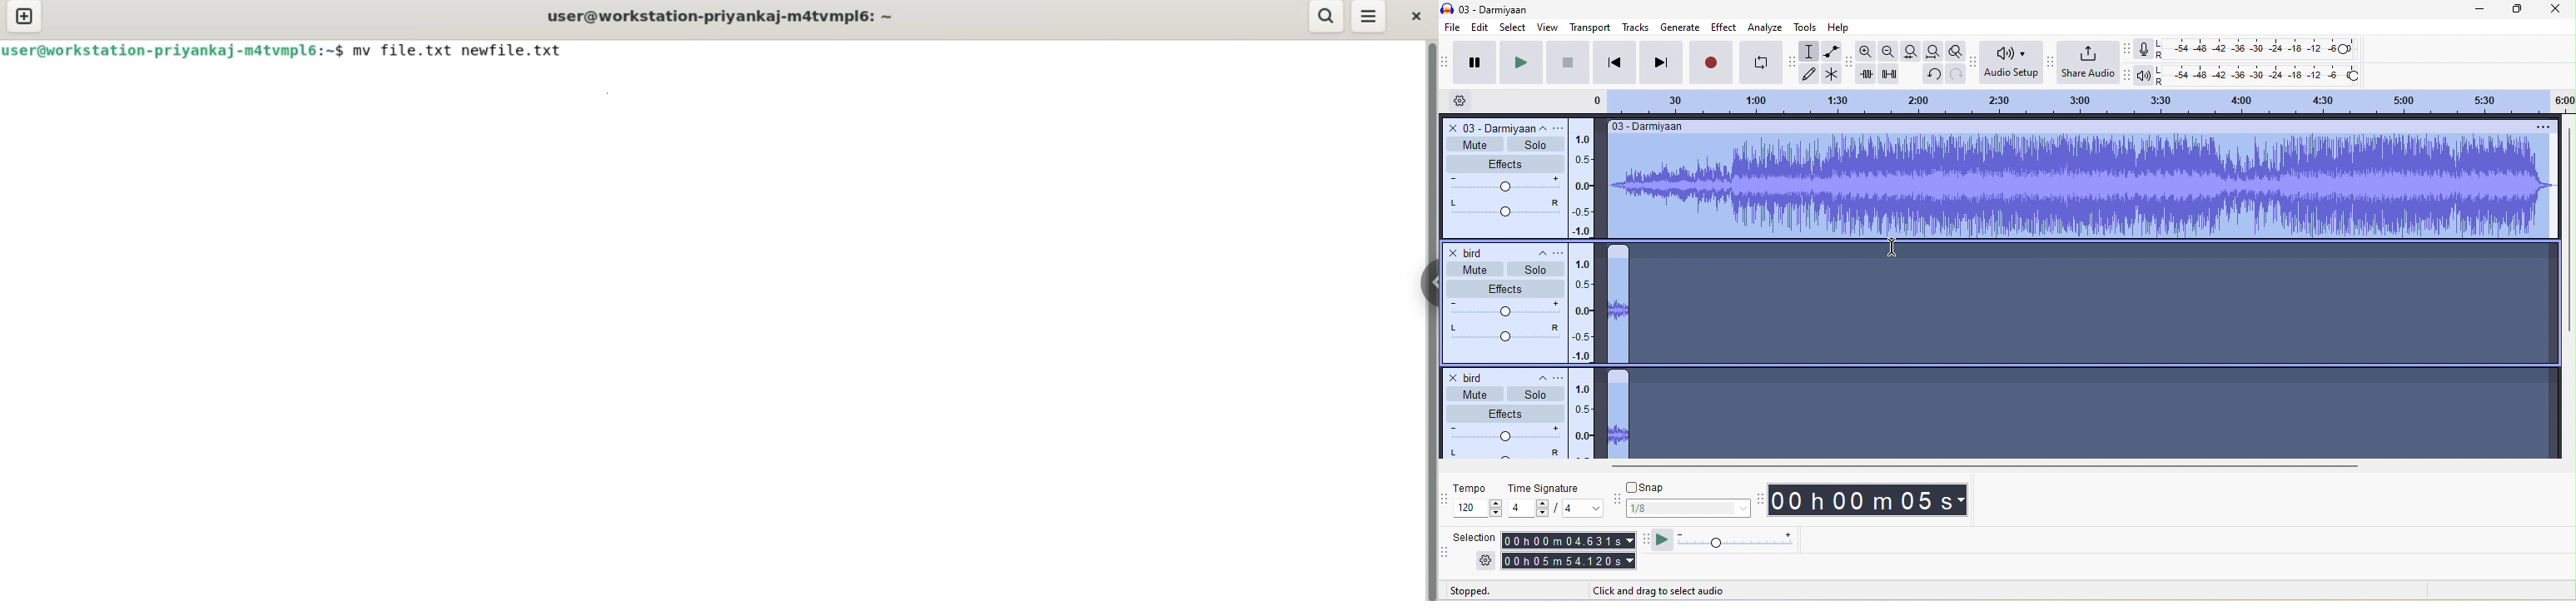 This screenshot has width=2576, height=616. Describe the element at coordinates (1574, 510) in the screenshot. I see `value` at that location.